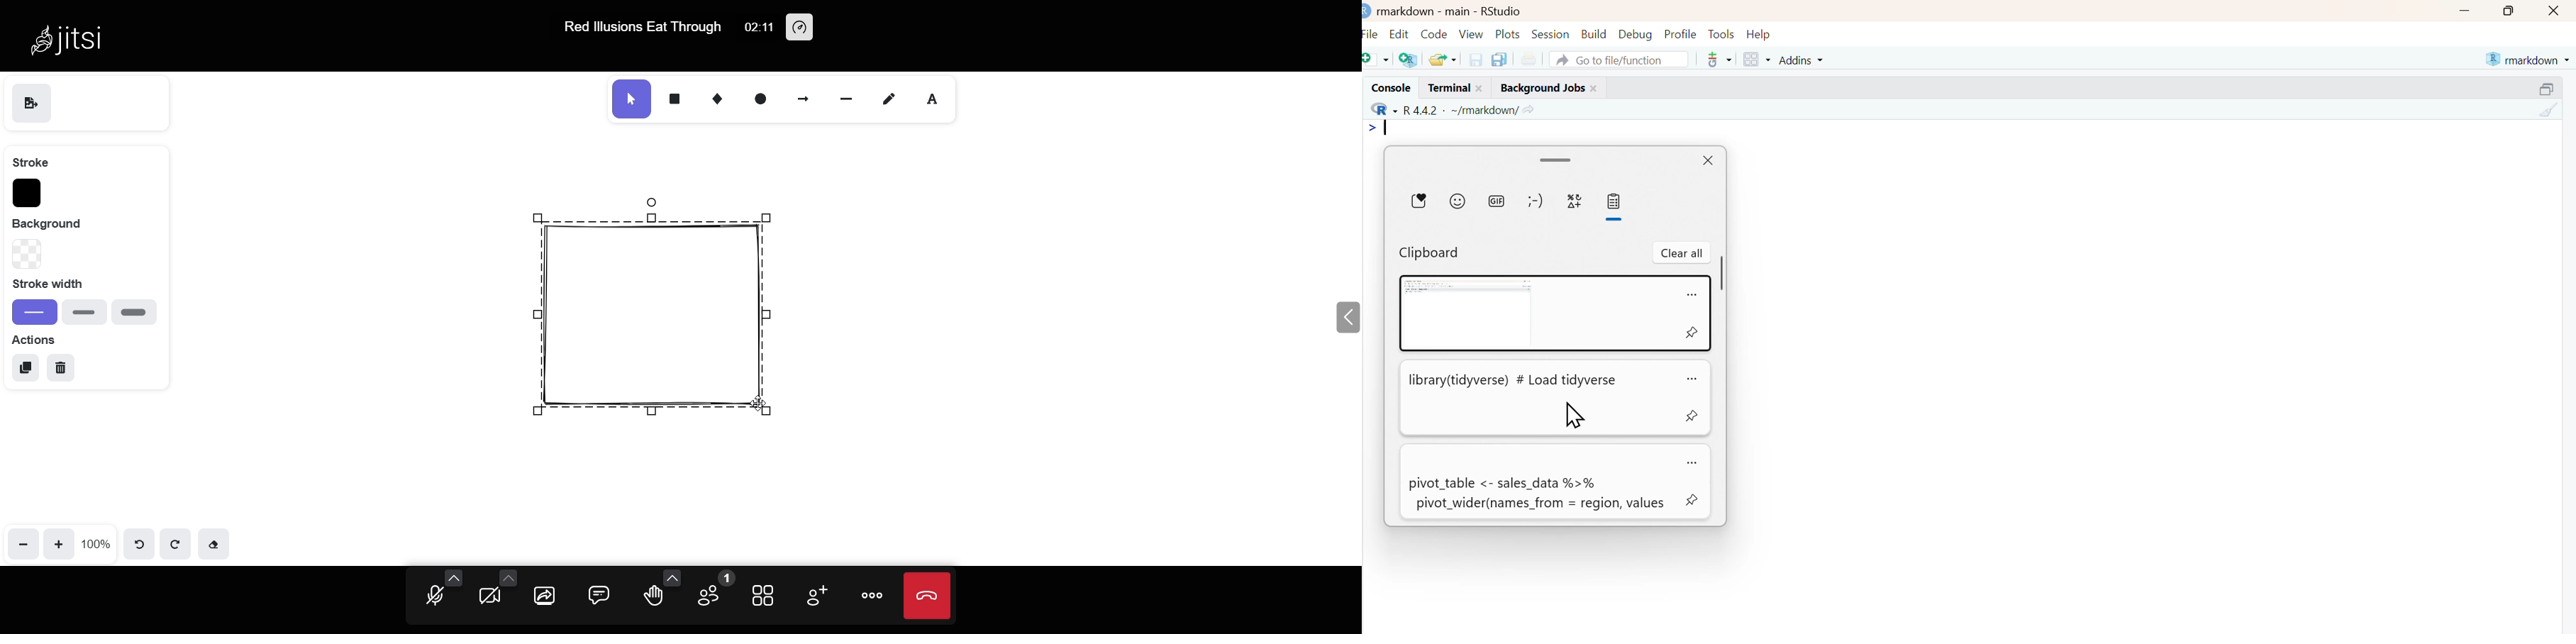 The height and width of the screenshot is (644, 2576). Describe the element at coordinates (634, 27) in the screenshot. I see `Red lllusions Eat Through` at that location.